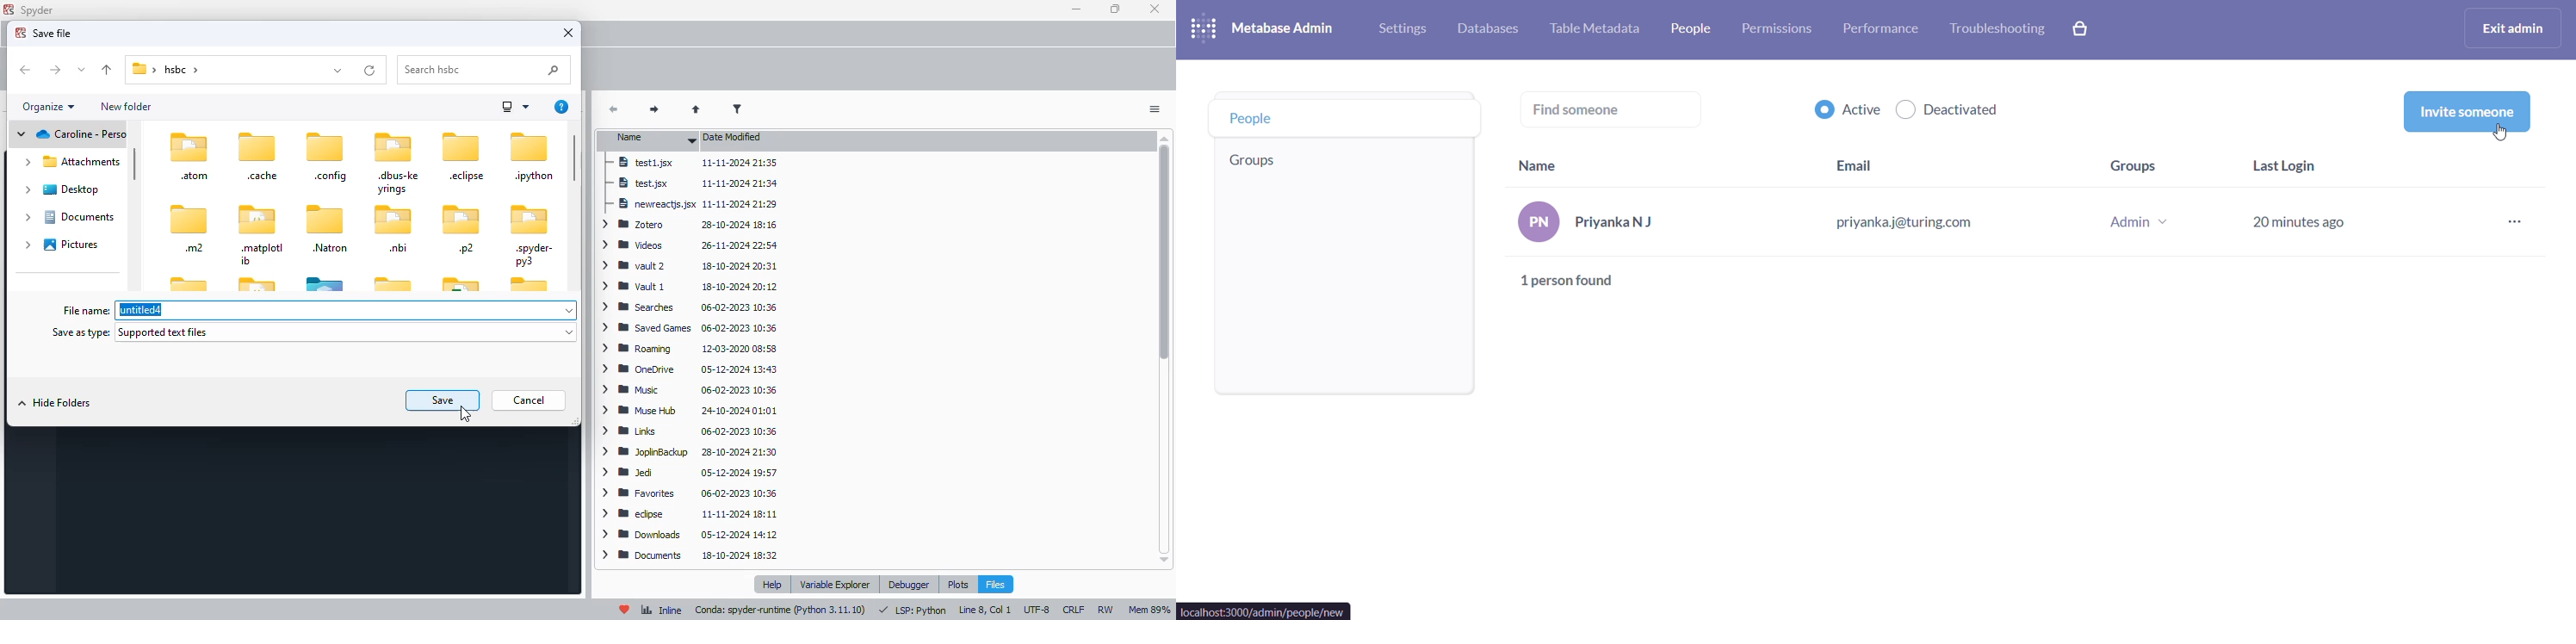  I want to click on CRLF, so click(1076, 609).